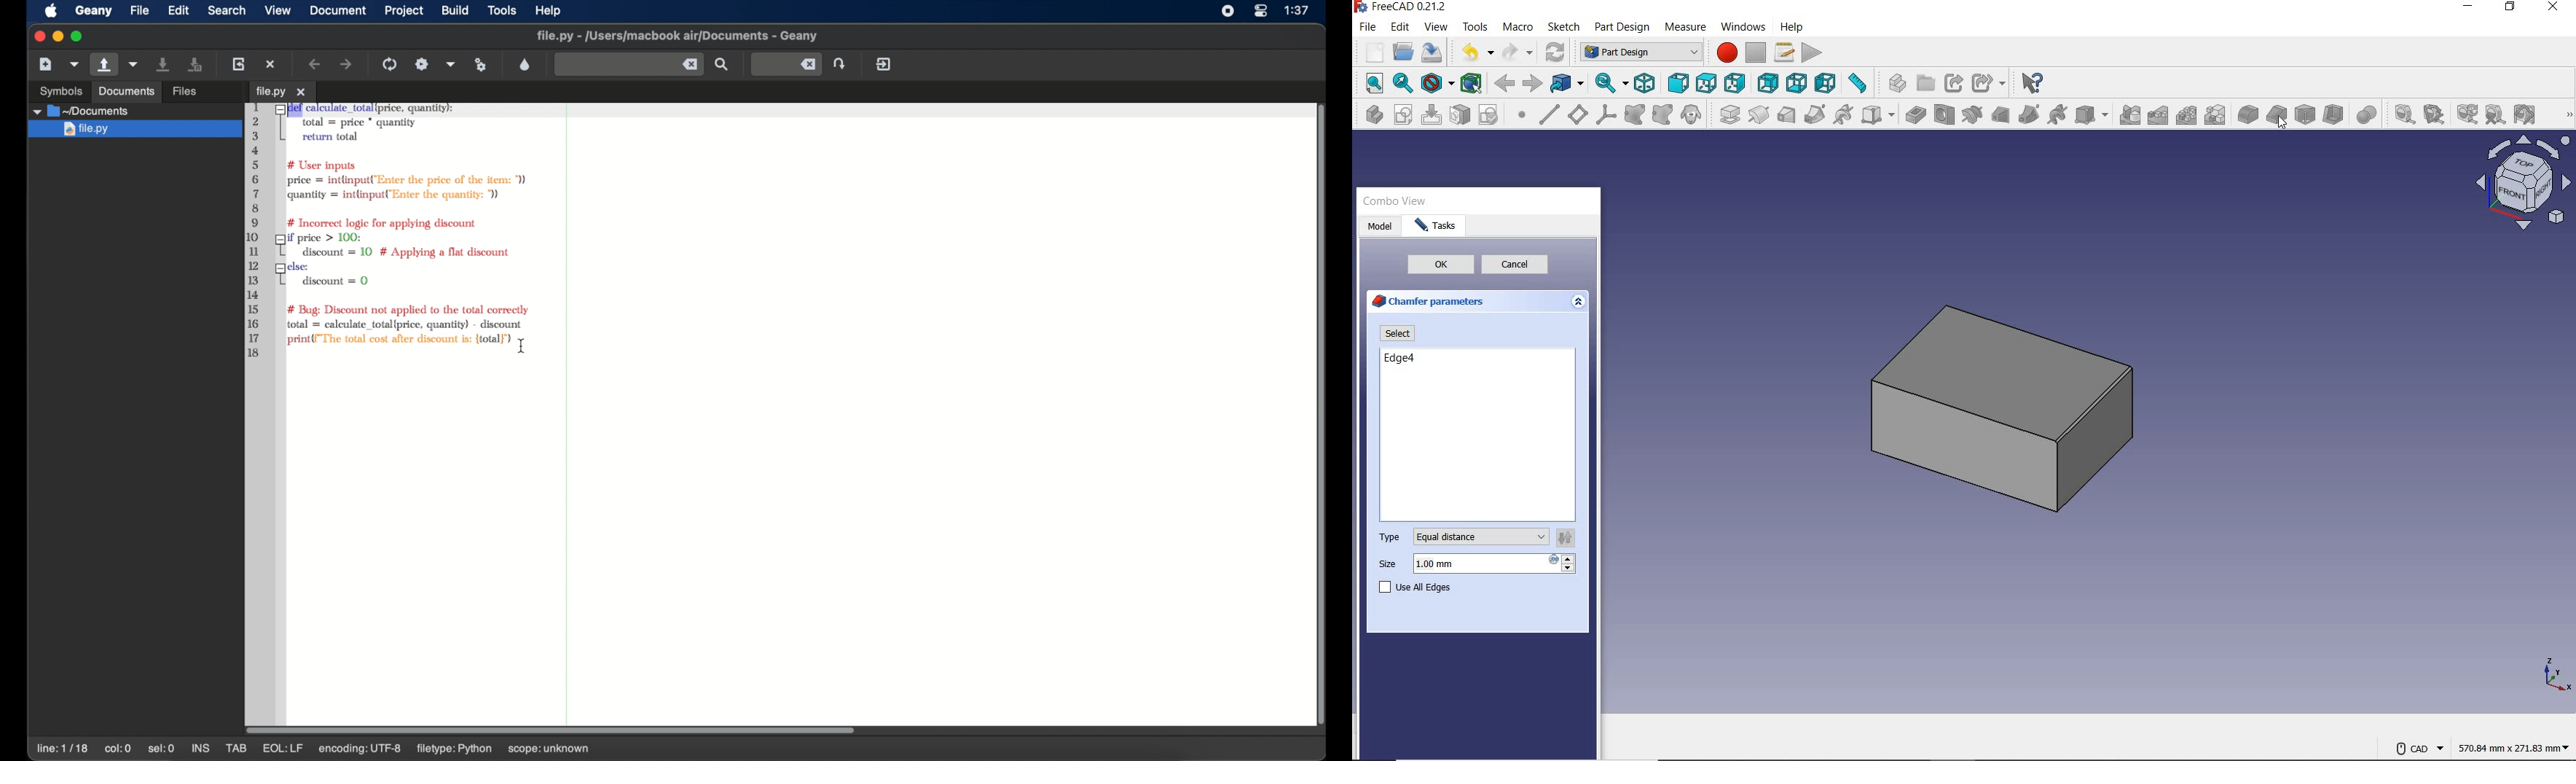  What do you see at coordinates (1694, 114) in the screenshot?
I see `create a clone` at bounding box center [1694, 114].